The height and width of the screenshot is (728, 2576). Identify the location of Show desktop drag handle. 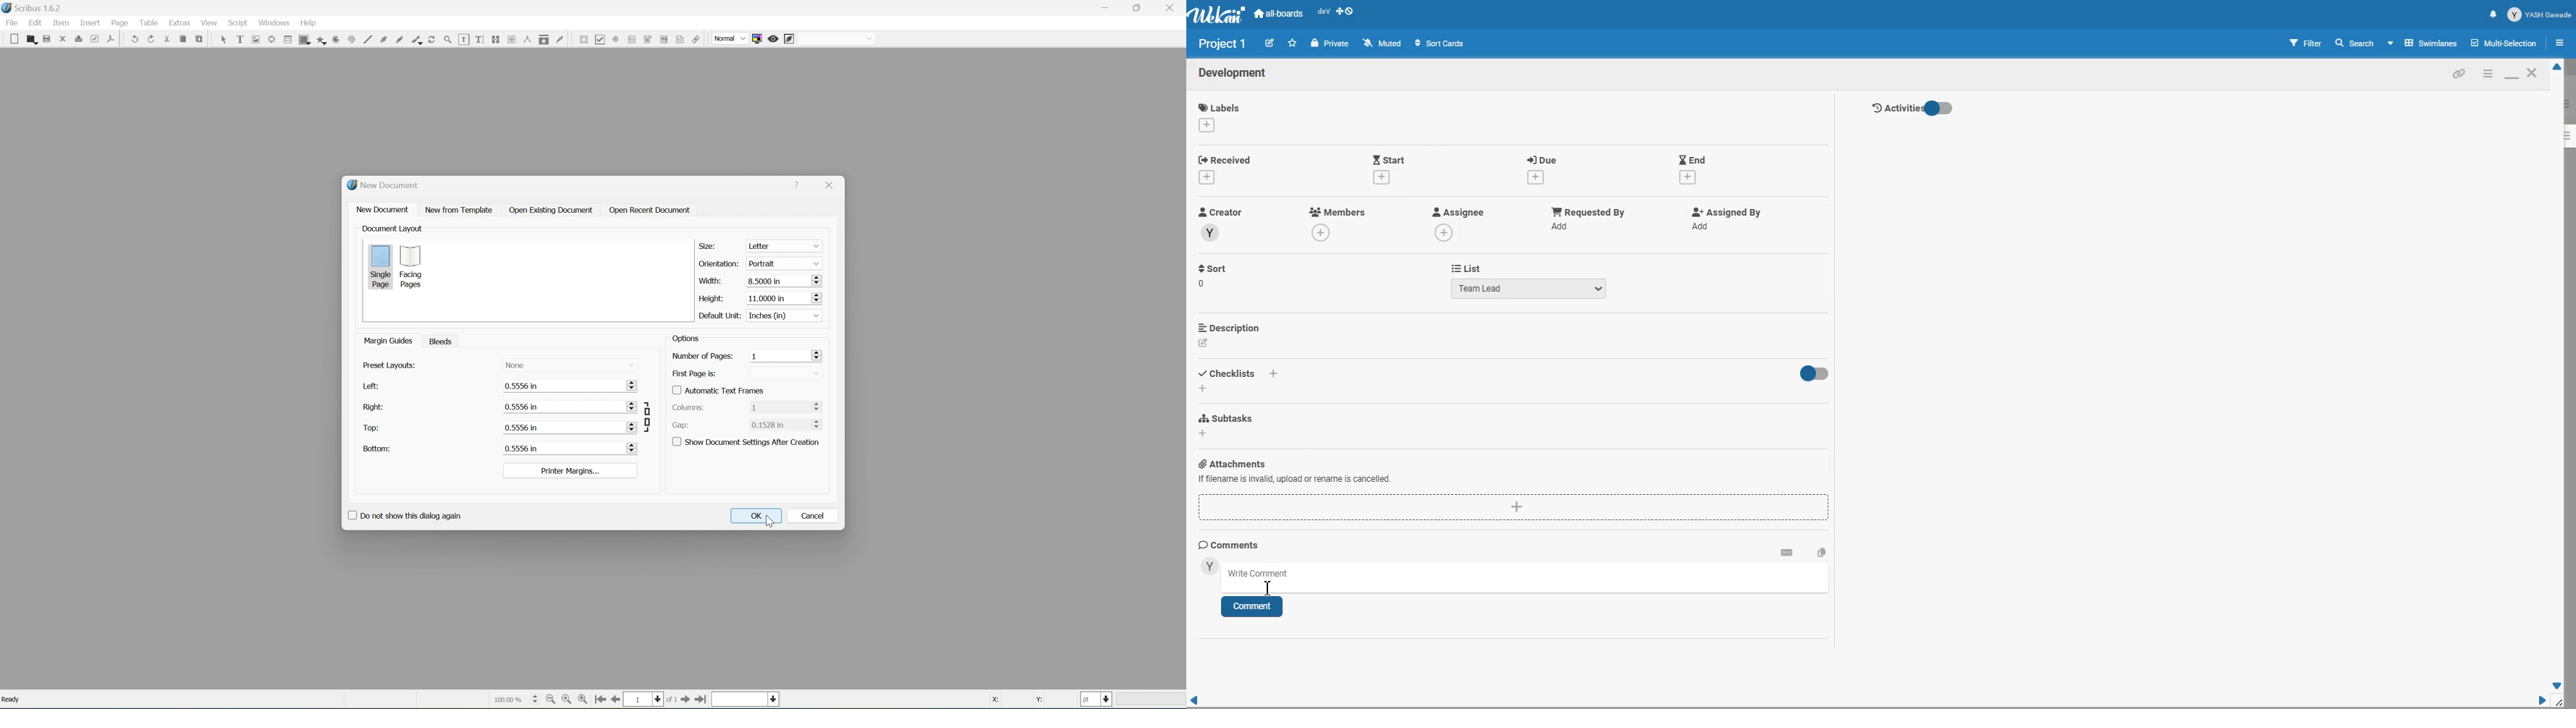
(1346, 14).